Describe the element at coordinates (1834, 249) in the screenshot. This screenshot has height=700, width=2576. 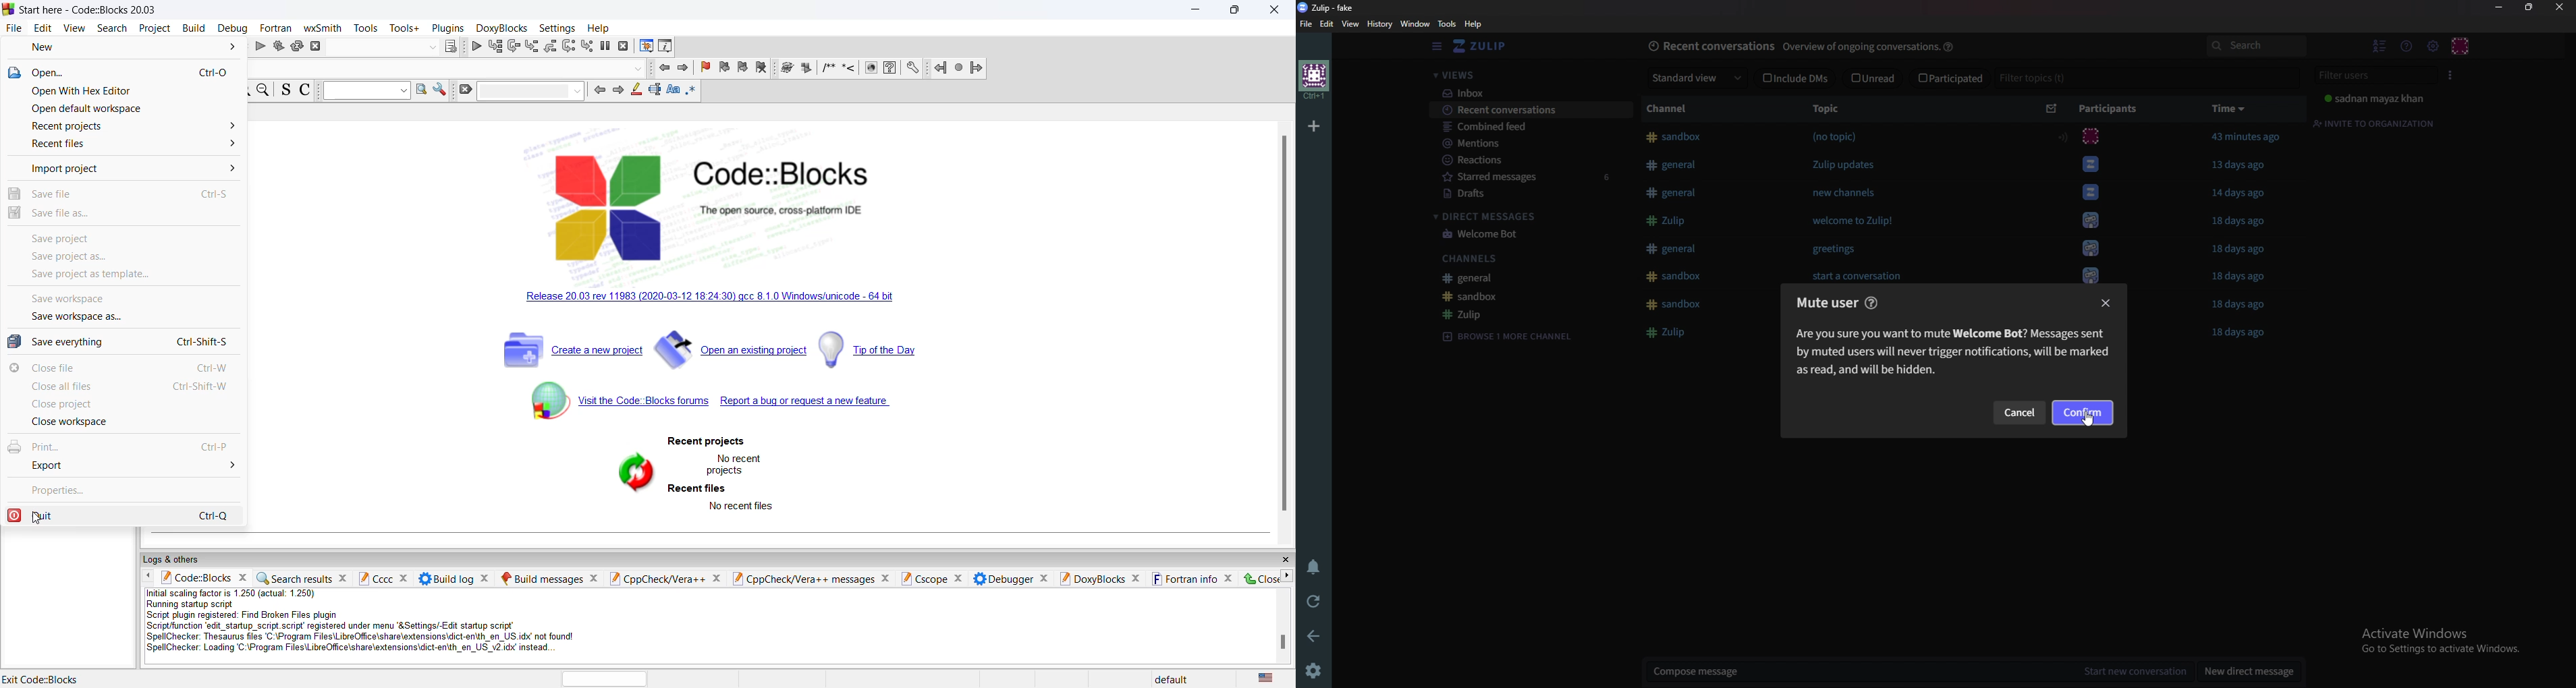
I see `greetings` at that location.